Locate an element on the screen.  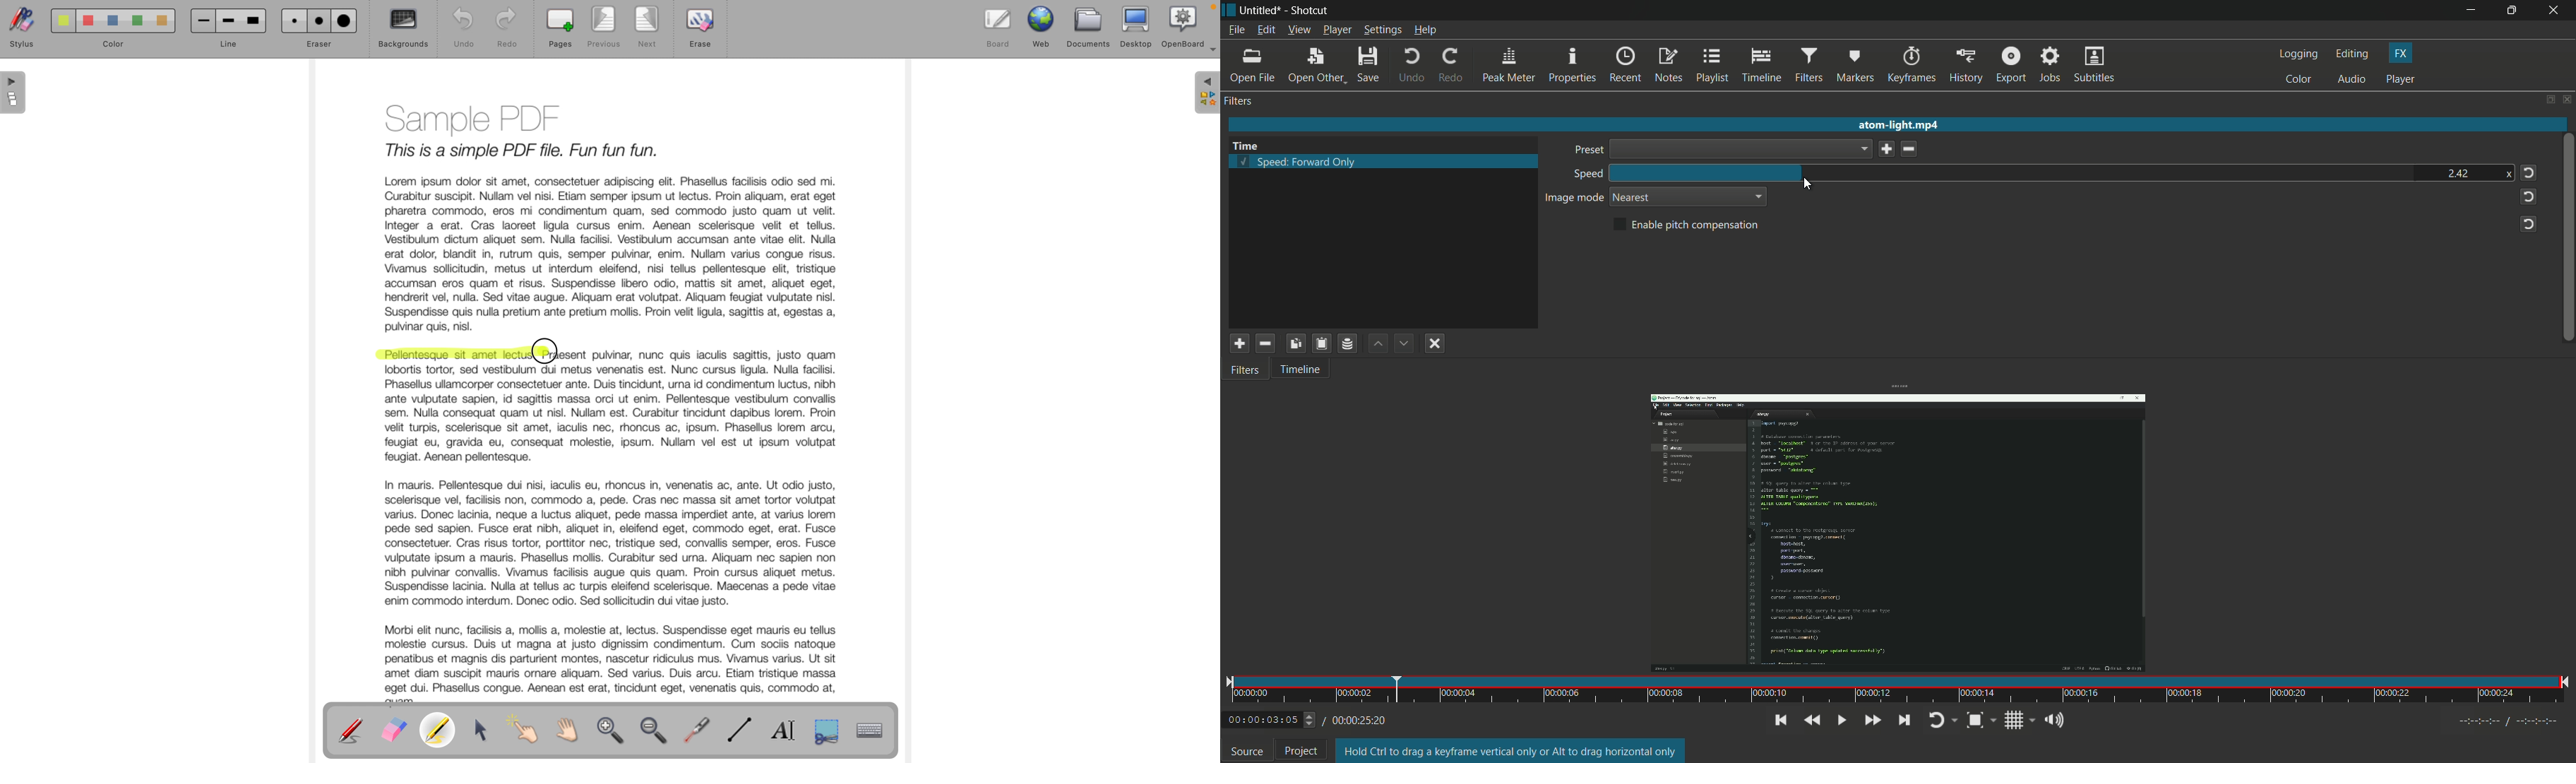
more options is located at coordinates (1210, 53).